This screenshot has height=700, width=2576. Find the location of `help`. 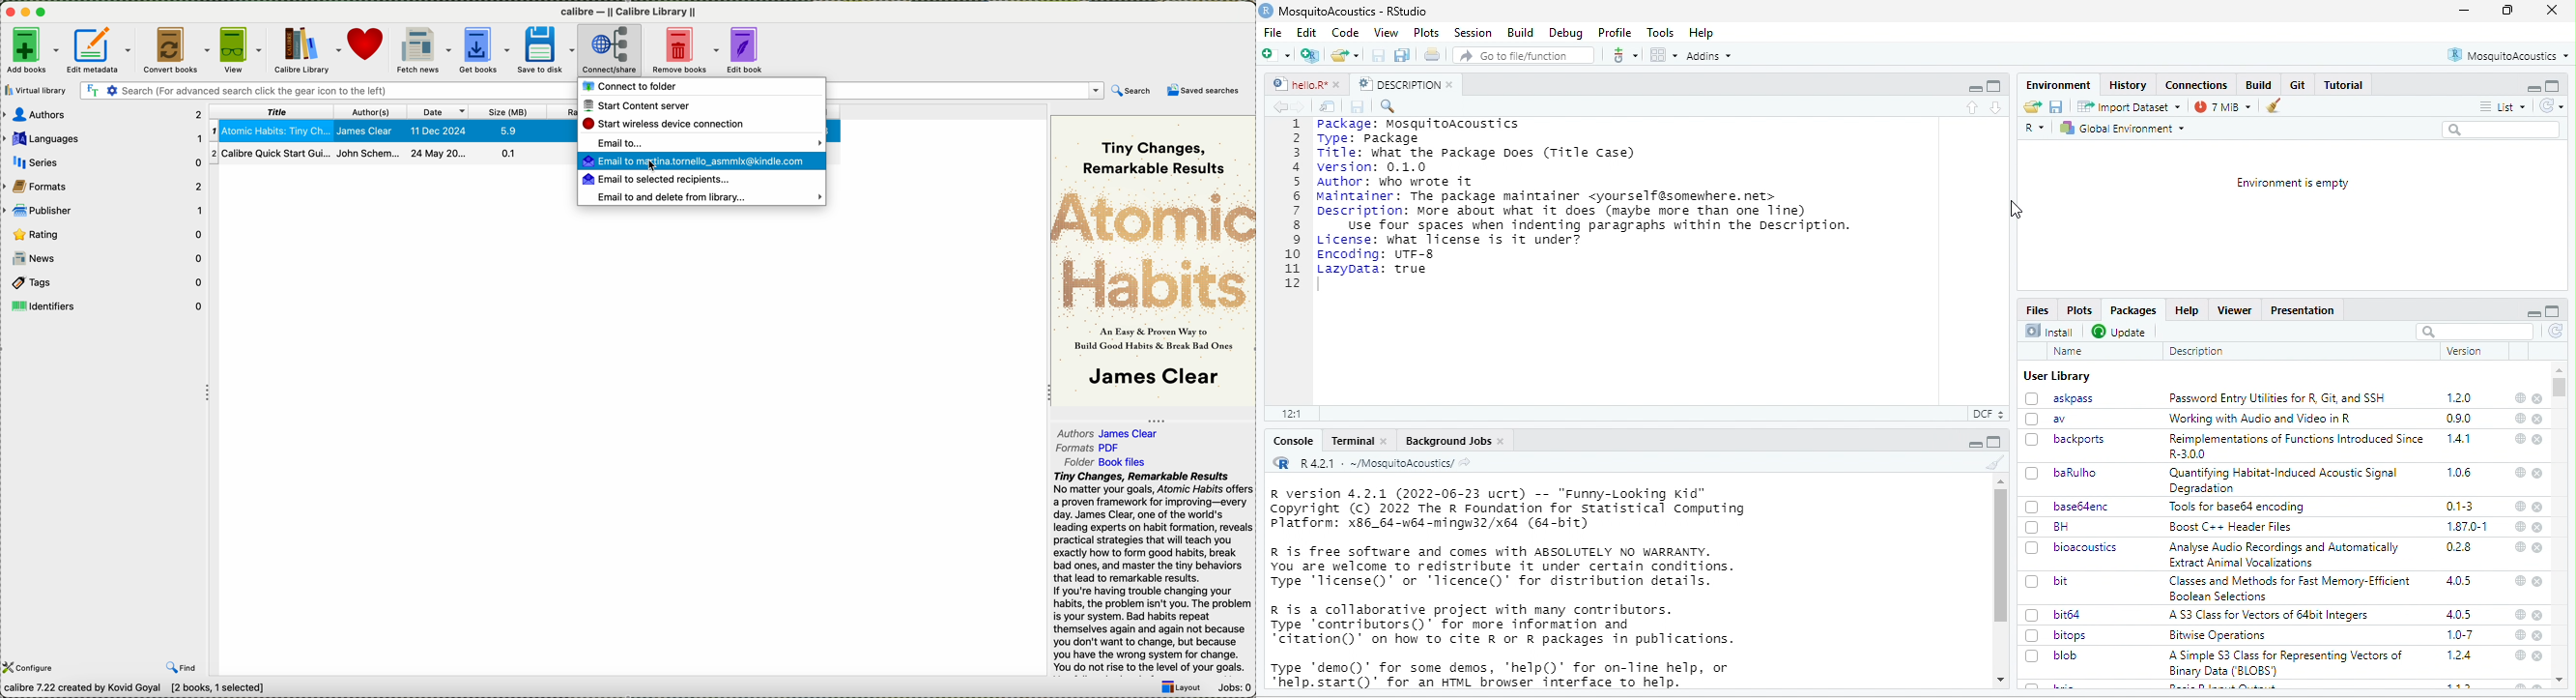

help is located at coordinates (2519, 473).